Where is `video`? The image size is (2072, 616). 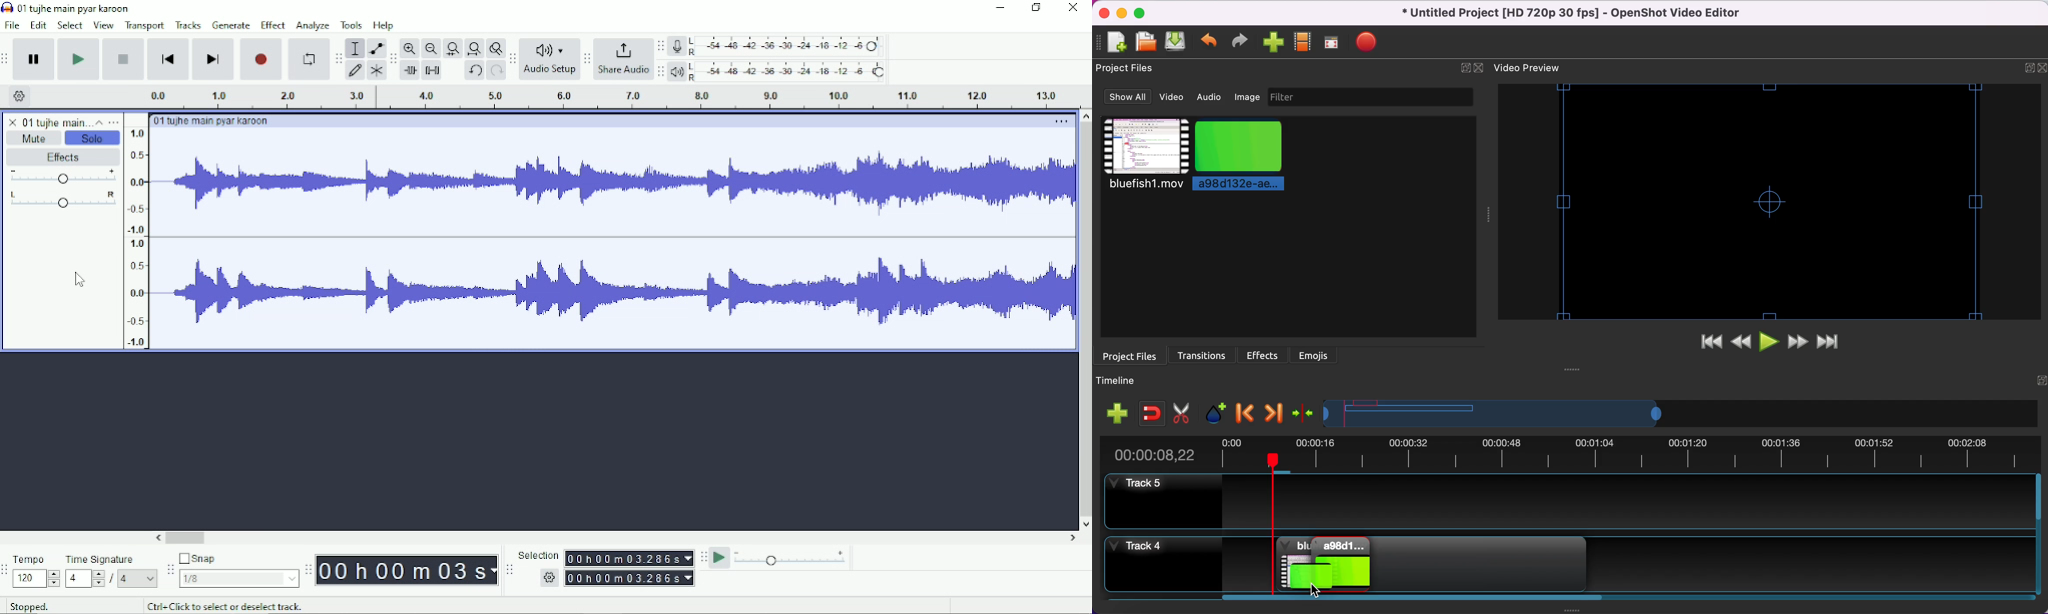 video is located at coordinates (1144, 157).